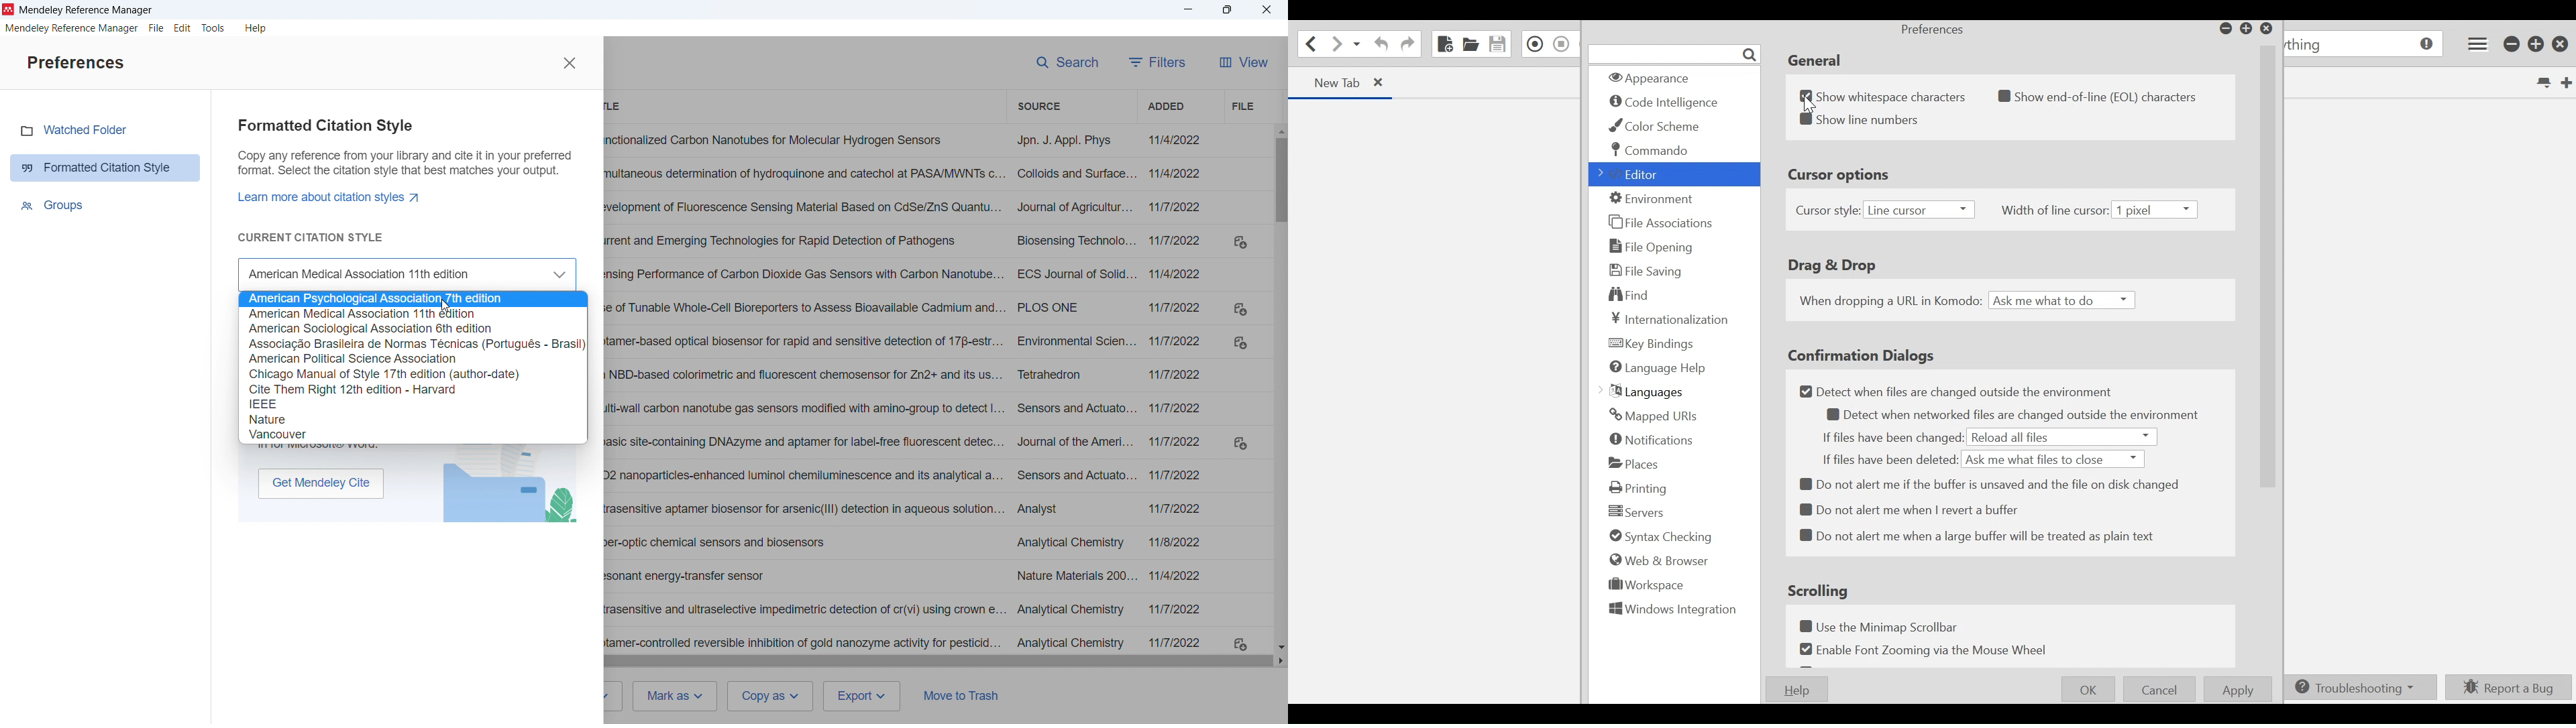 The width and height of the screenshot is (2576, 728). What do you see at coordinates (1280, 661) in the screenshot?
I see `Scroll right` at bounding box center [1280, 661].